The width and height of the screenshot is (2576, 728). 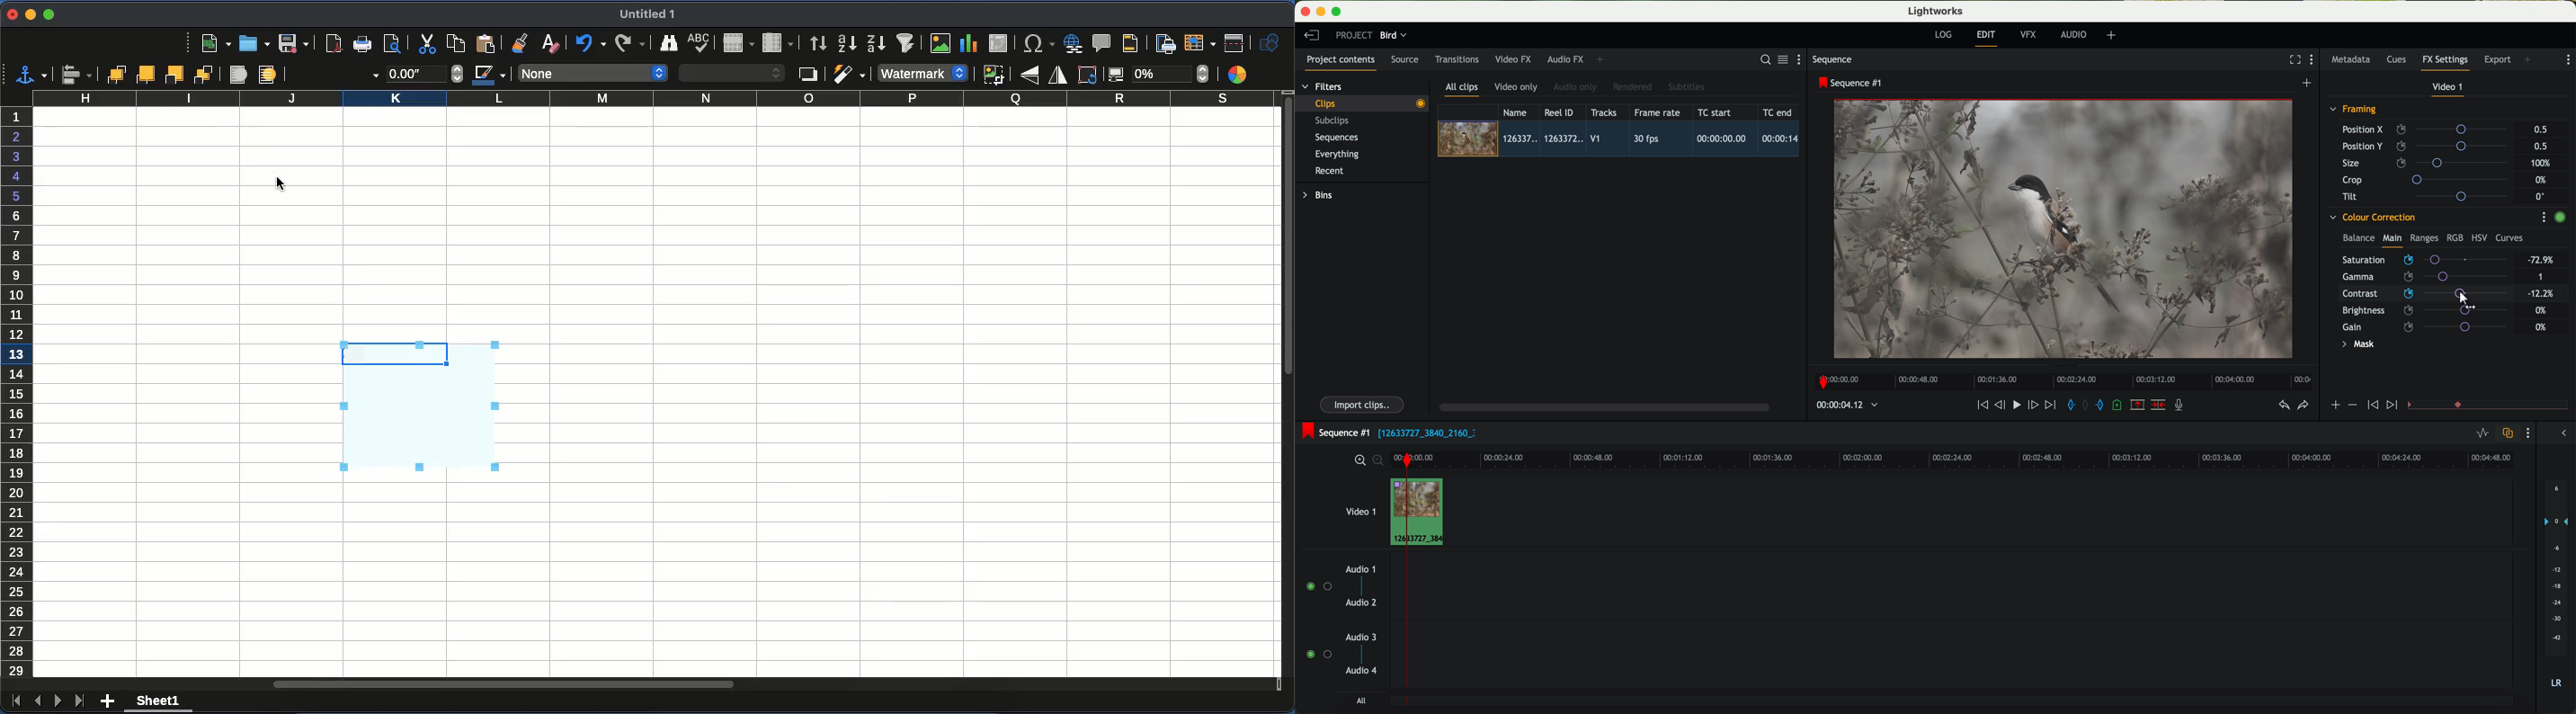 What do you see at coordinates (1936, 11) in the screenshot?
I see `Lightworks` at bounding box center [1936, 11].